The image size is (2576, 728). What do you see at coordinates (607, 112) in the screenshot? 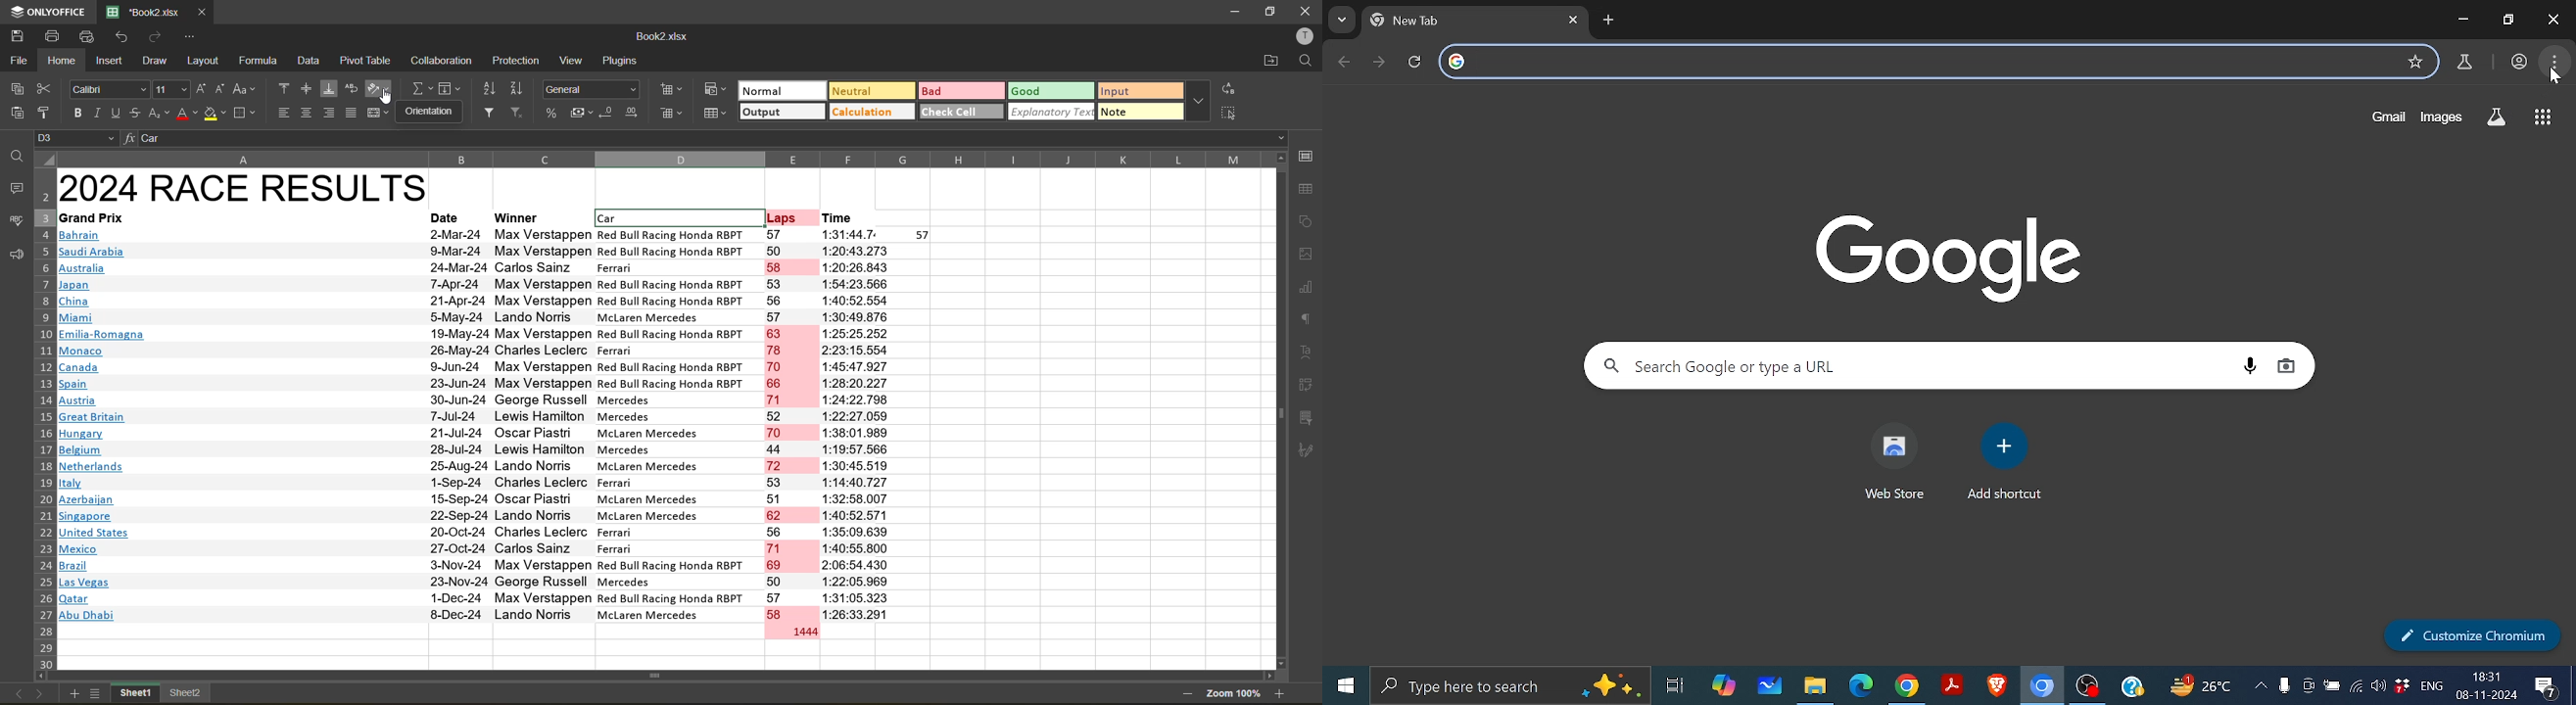
I see `decrease decimal` at bounding box center [607, 112].